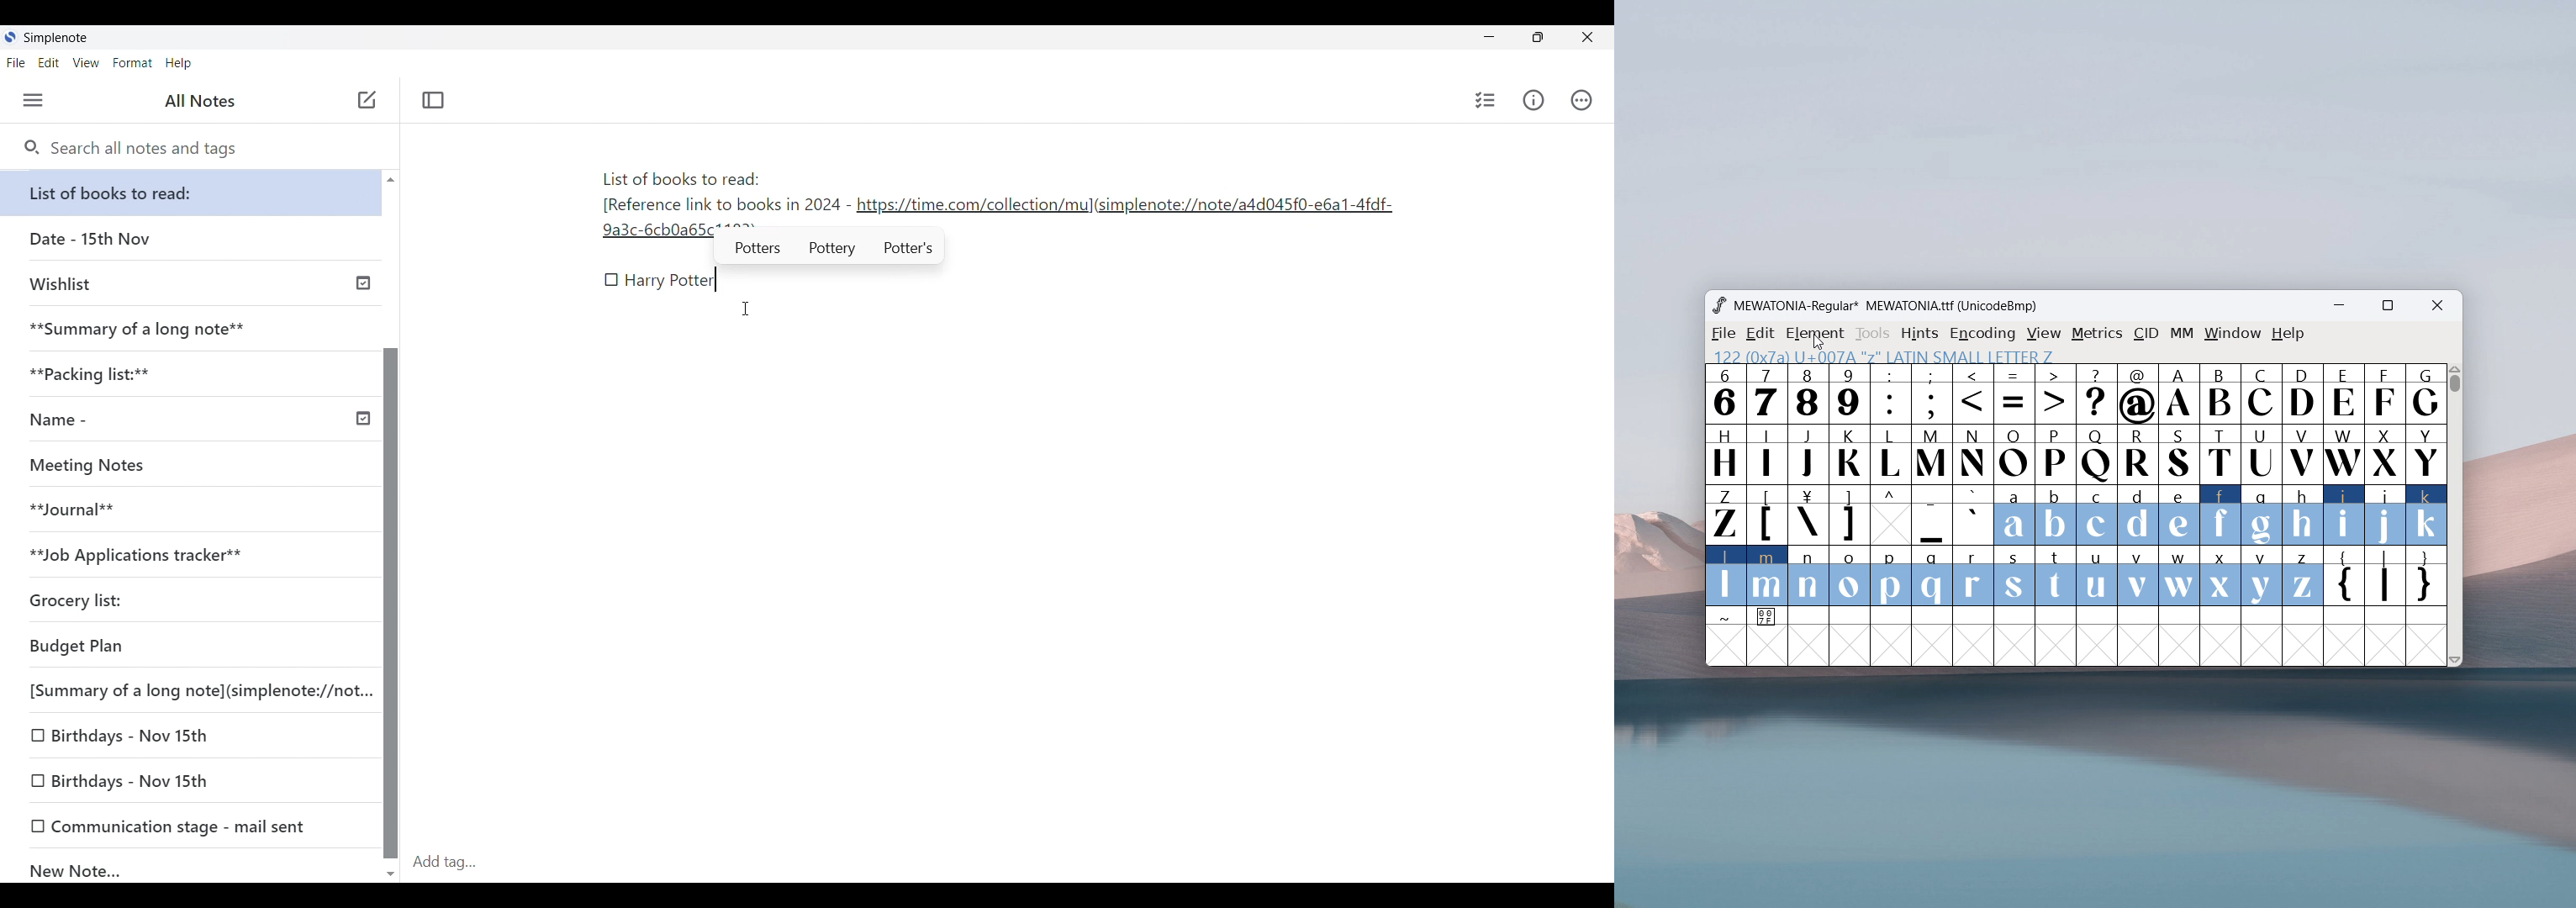 This screenshot has height=924, width=2576. What do you see at coordinates (2343, 578) in the screenshot?
I see `{` at bounding box center [2343, 578].